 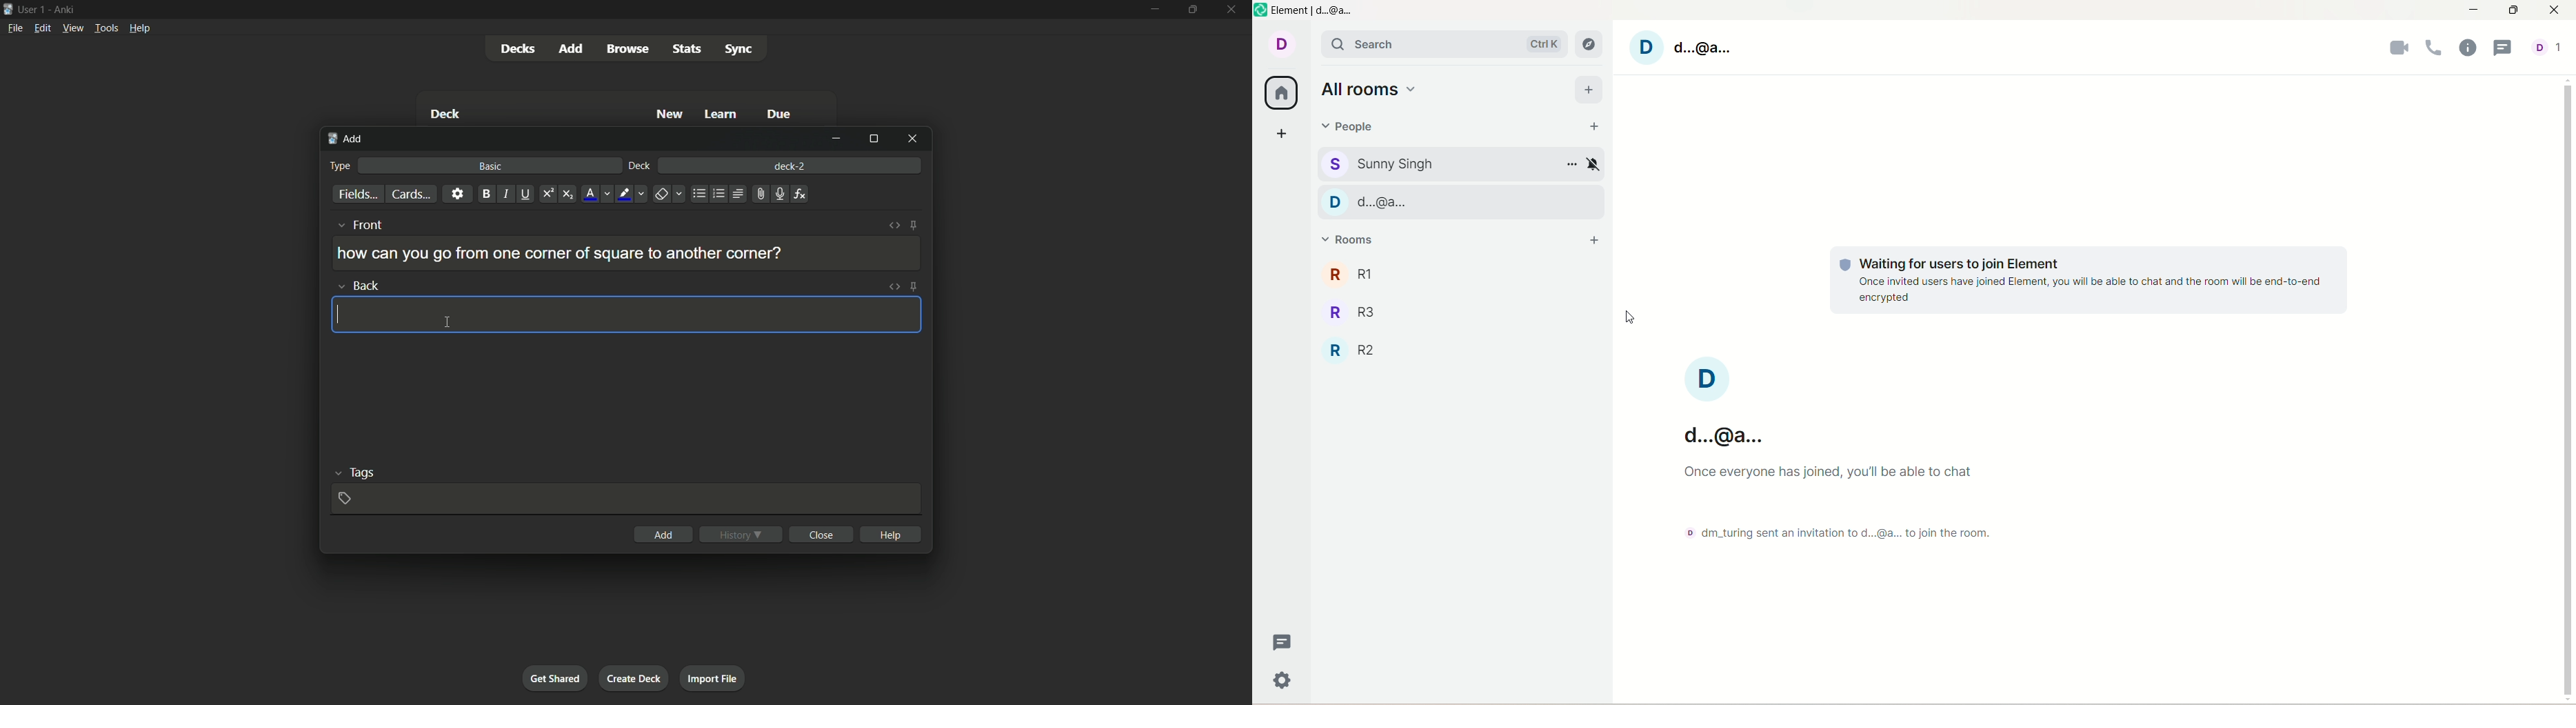 What do you see at coordinates (1352, 125) in the screenshot?
I see `people` at bounding box center [1352, 125].